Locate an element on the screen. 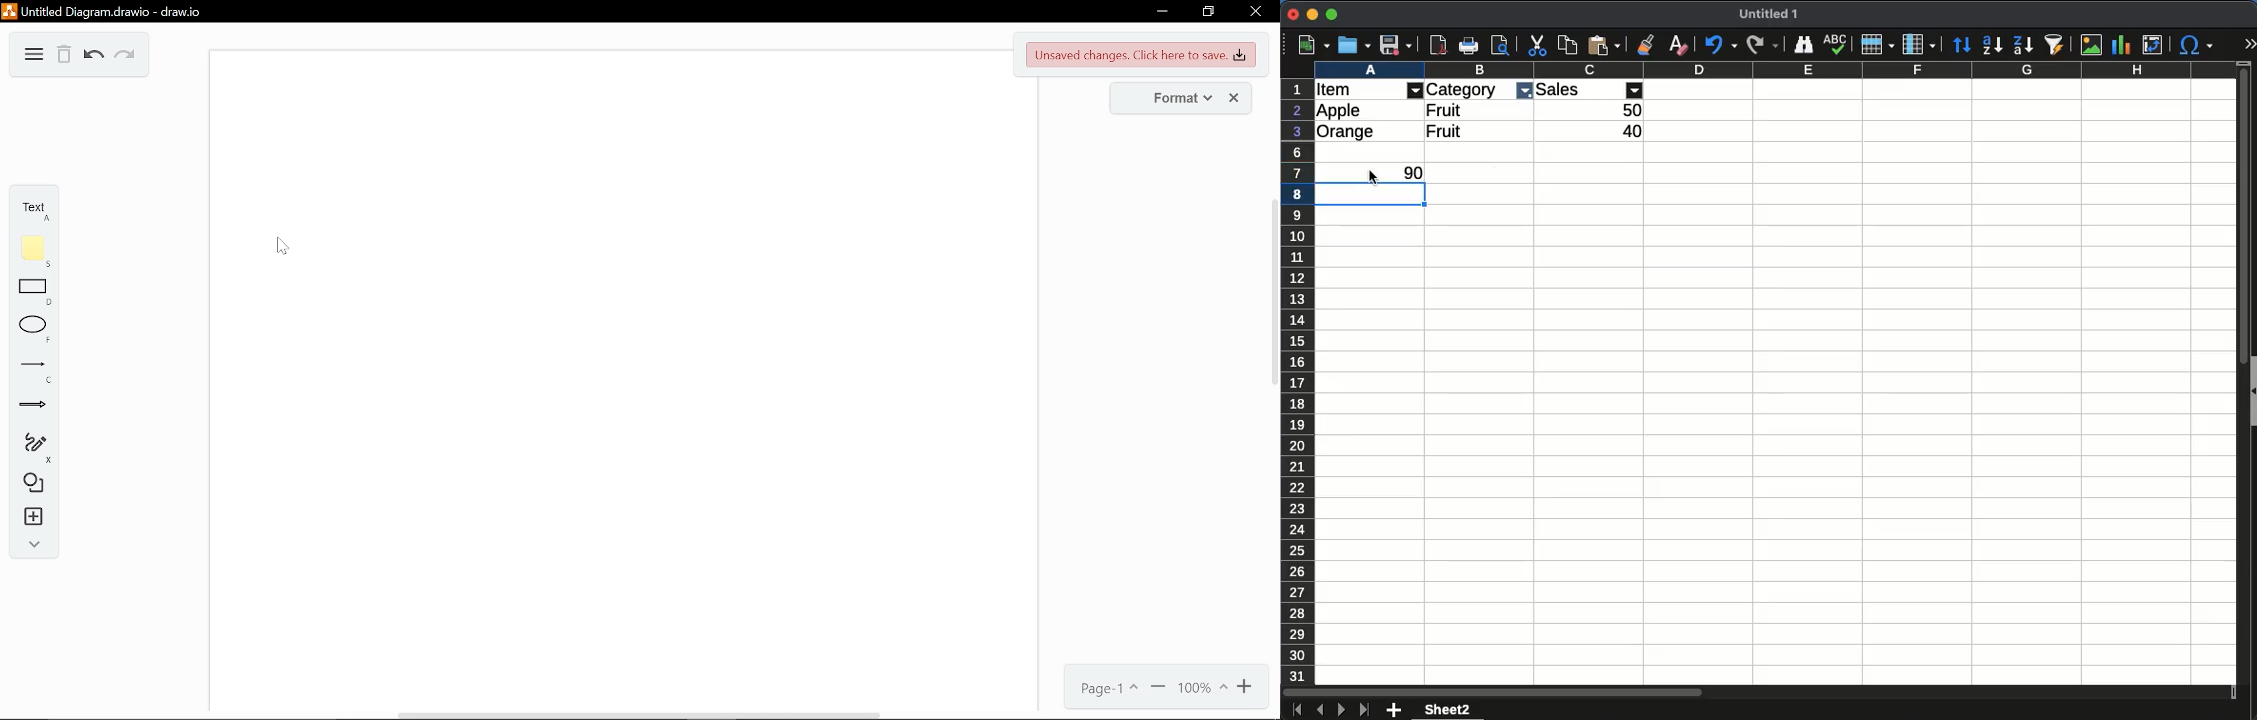 This screenshot has height=728, width=2268. shapes is located at coordinates (34, 485).